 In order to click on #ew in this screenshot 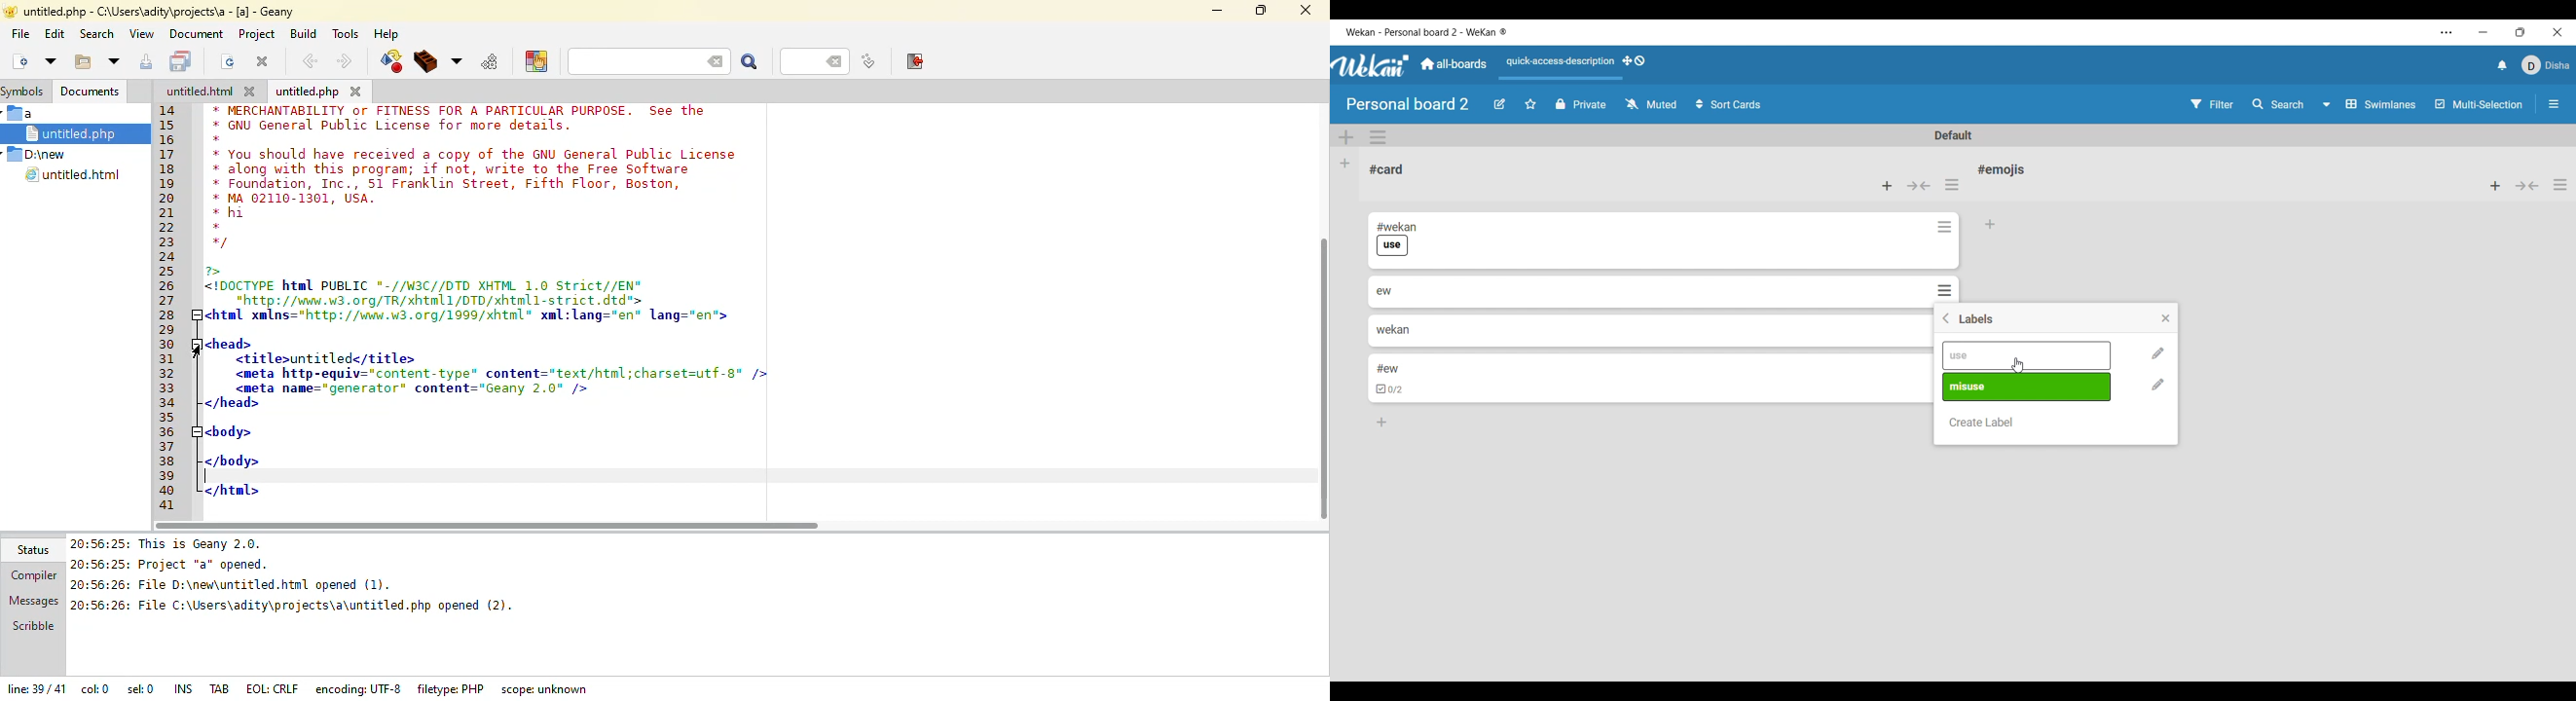, I will do `click(1387, 368)`.